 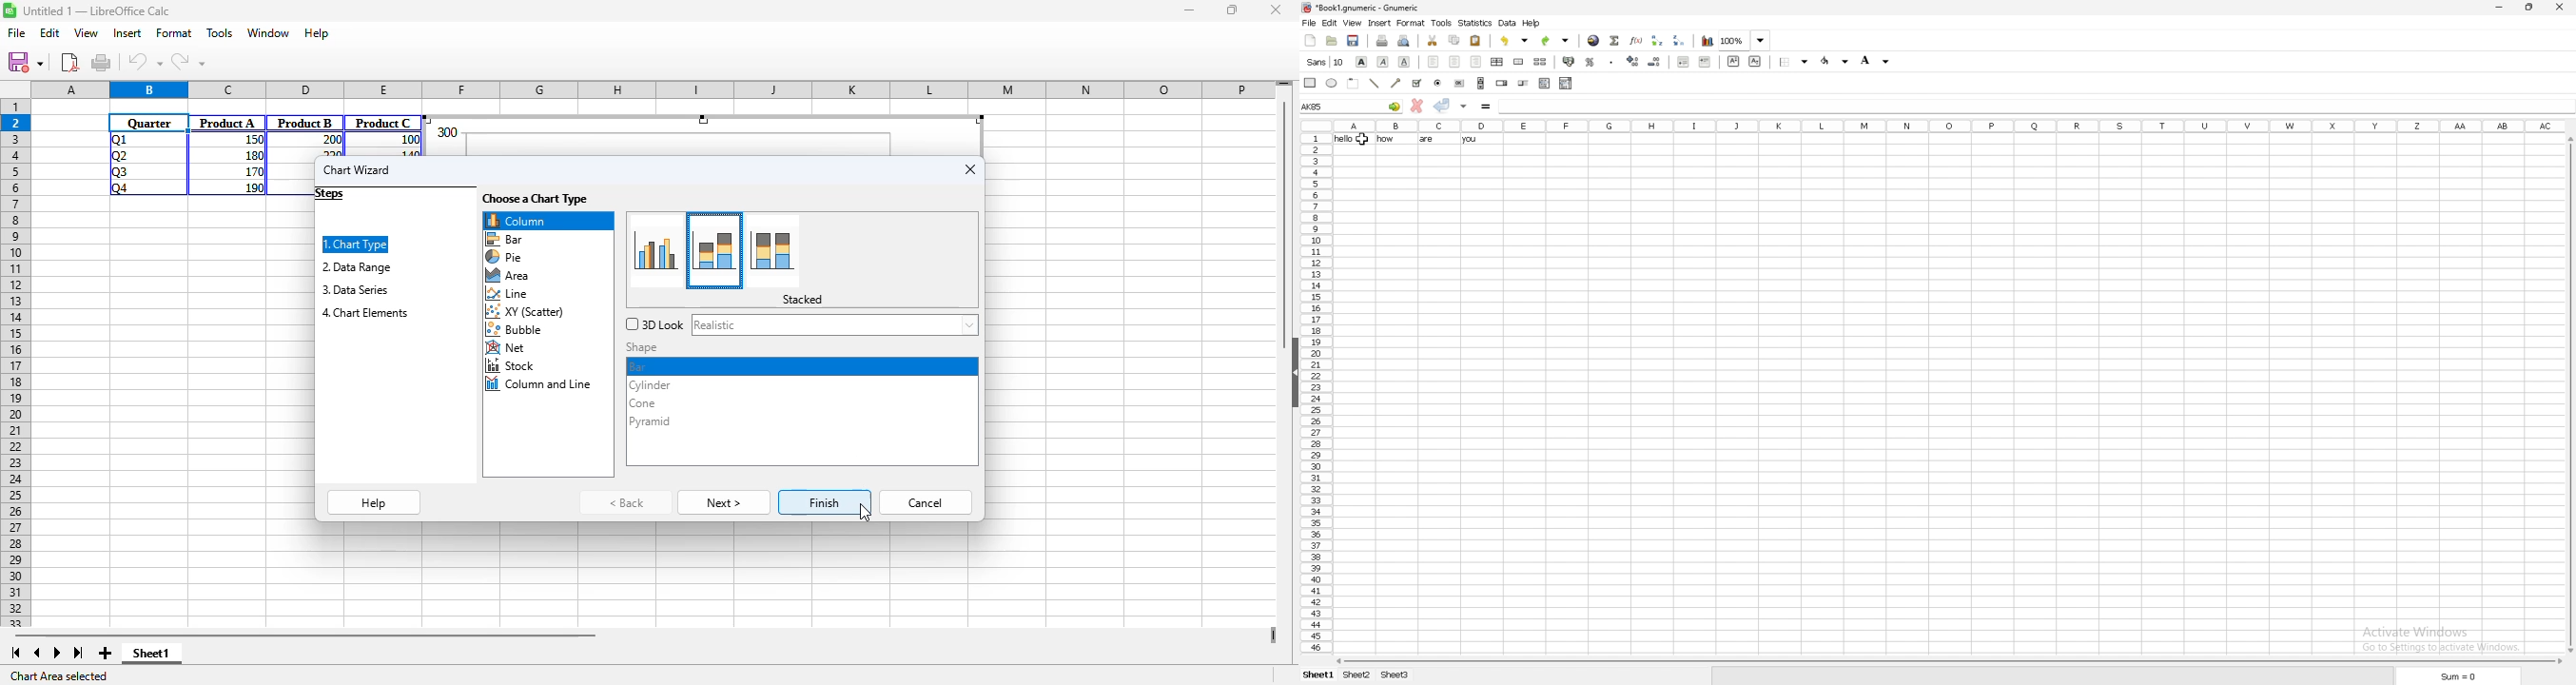 I want to click on file, so click(x=1309, y=23).